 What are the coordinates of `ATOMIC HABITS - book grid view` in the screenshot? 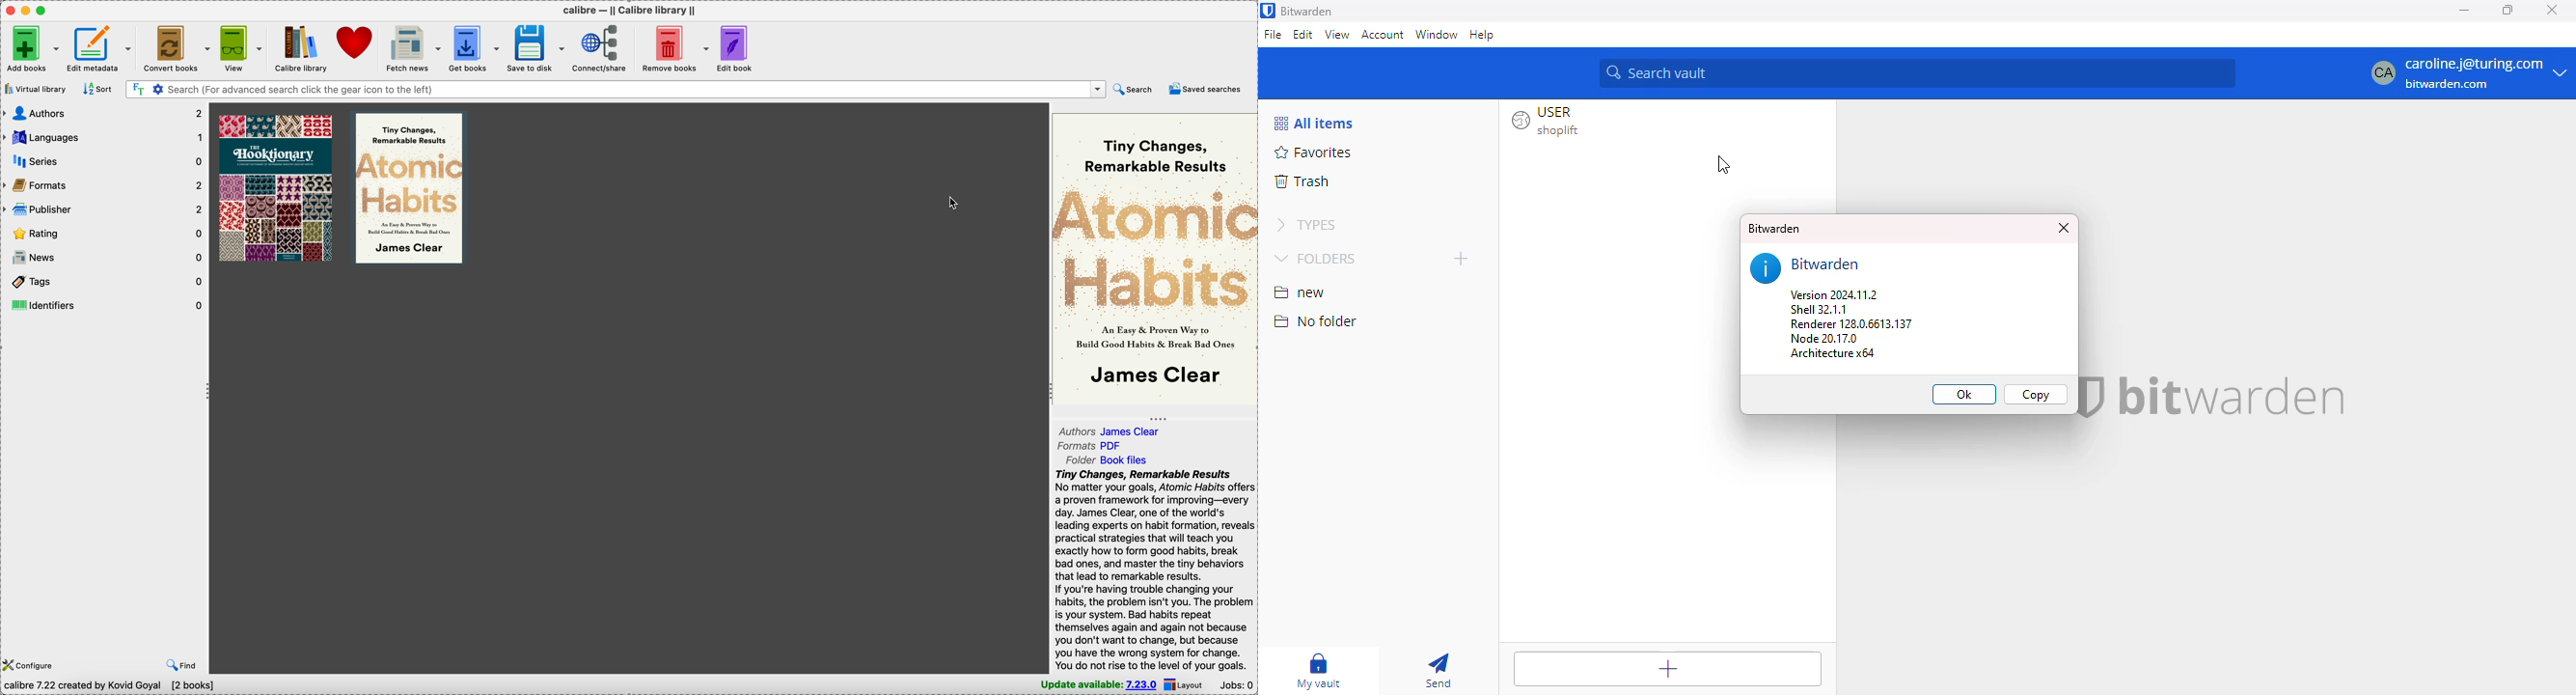 It's located at (410, 188).